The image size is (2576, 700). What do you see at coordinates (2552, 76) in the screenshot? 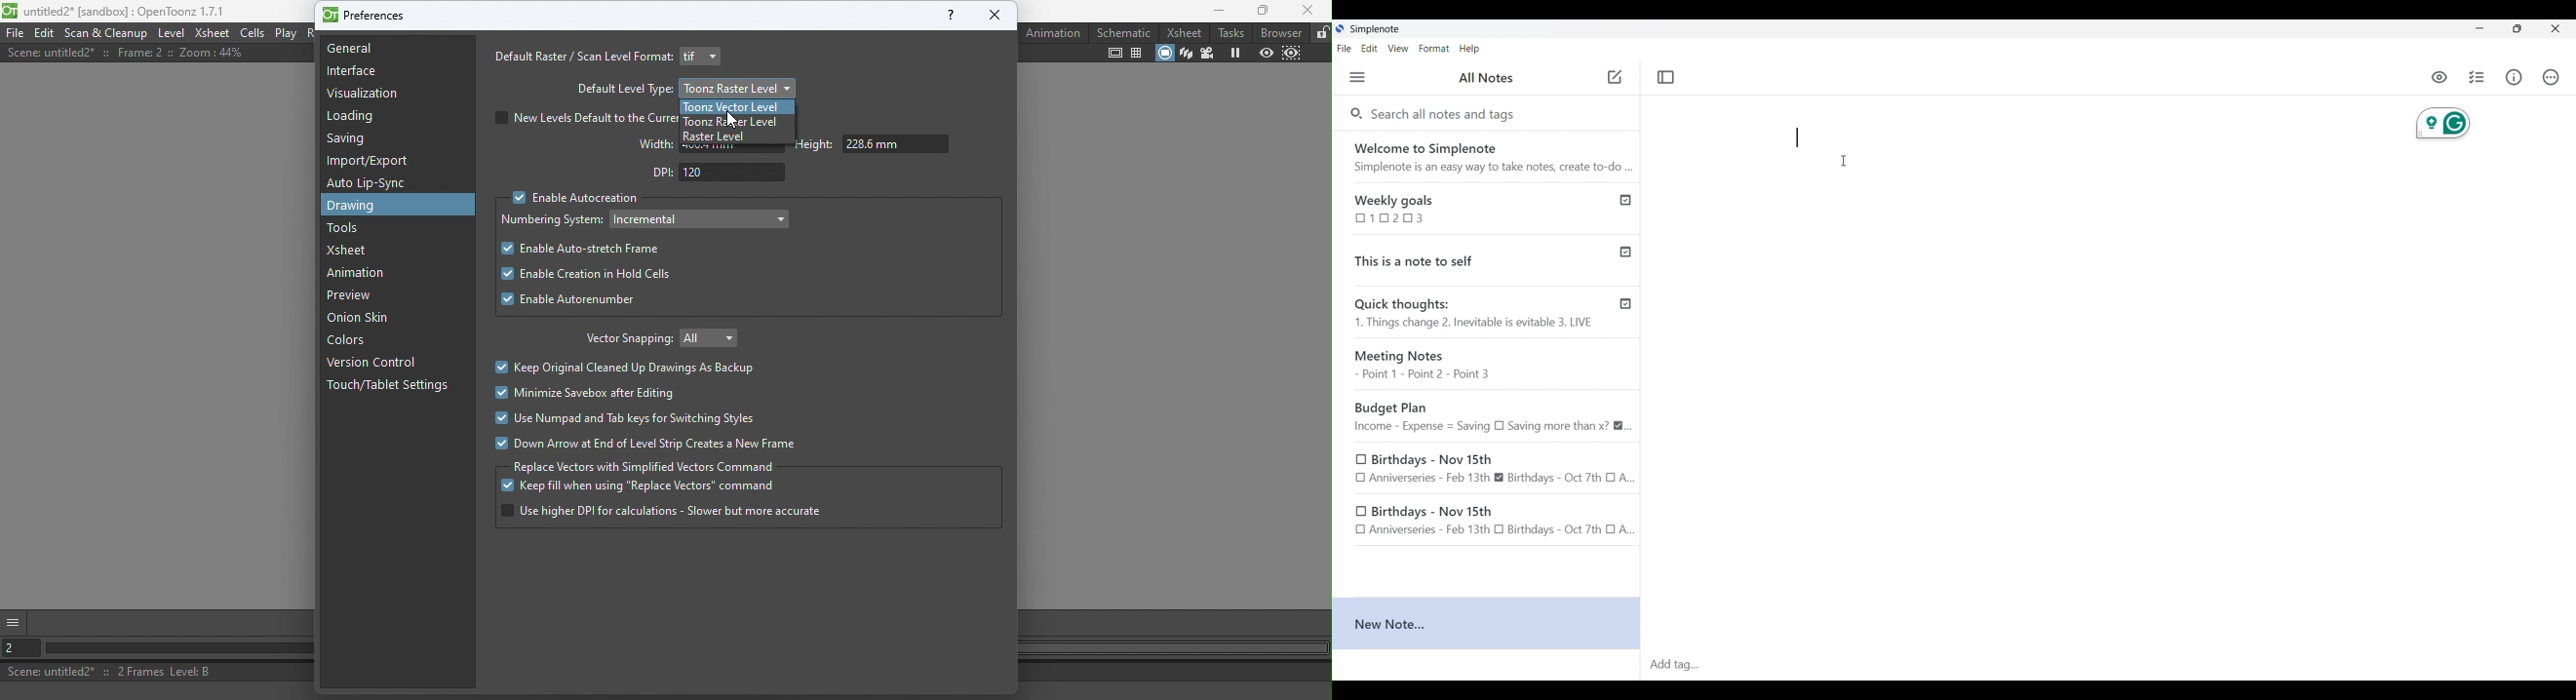
I see `Actions` at bounding box center [2552, 76].